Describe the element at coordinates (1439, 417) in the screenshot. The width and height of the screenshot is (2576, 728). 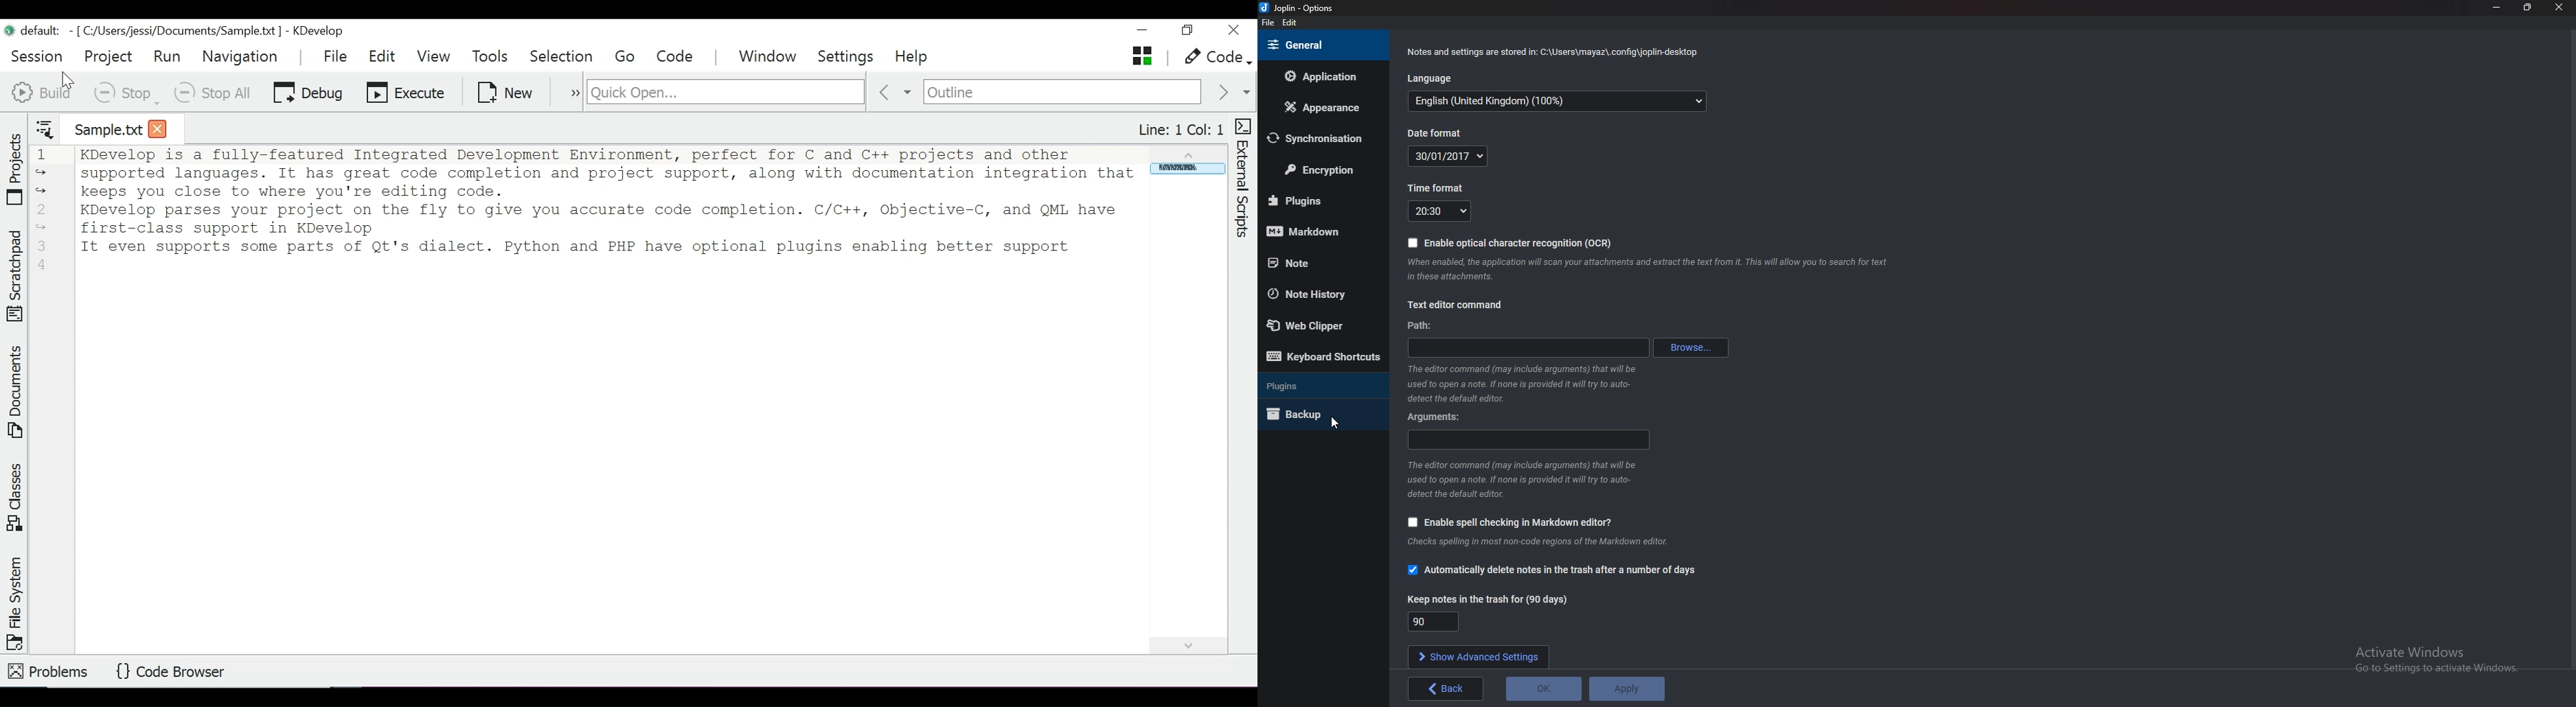
I see `Arguments` at that location.